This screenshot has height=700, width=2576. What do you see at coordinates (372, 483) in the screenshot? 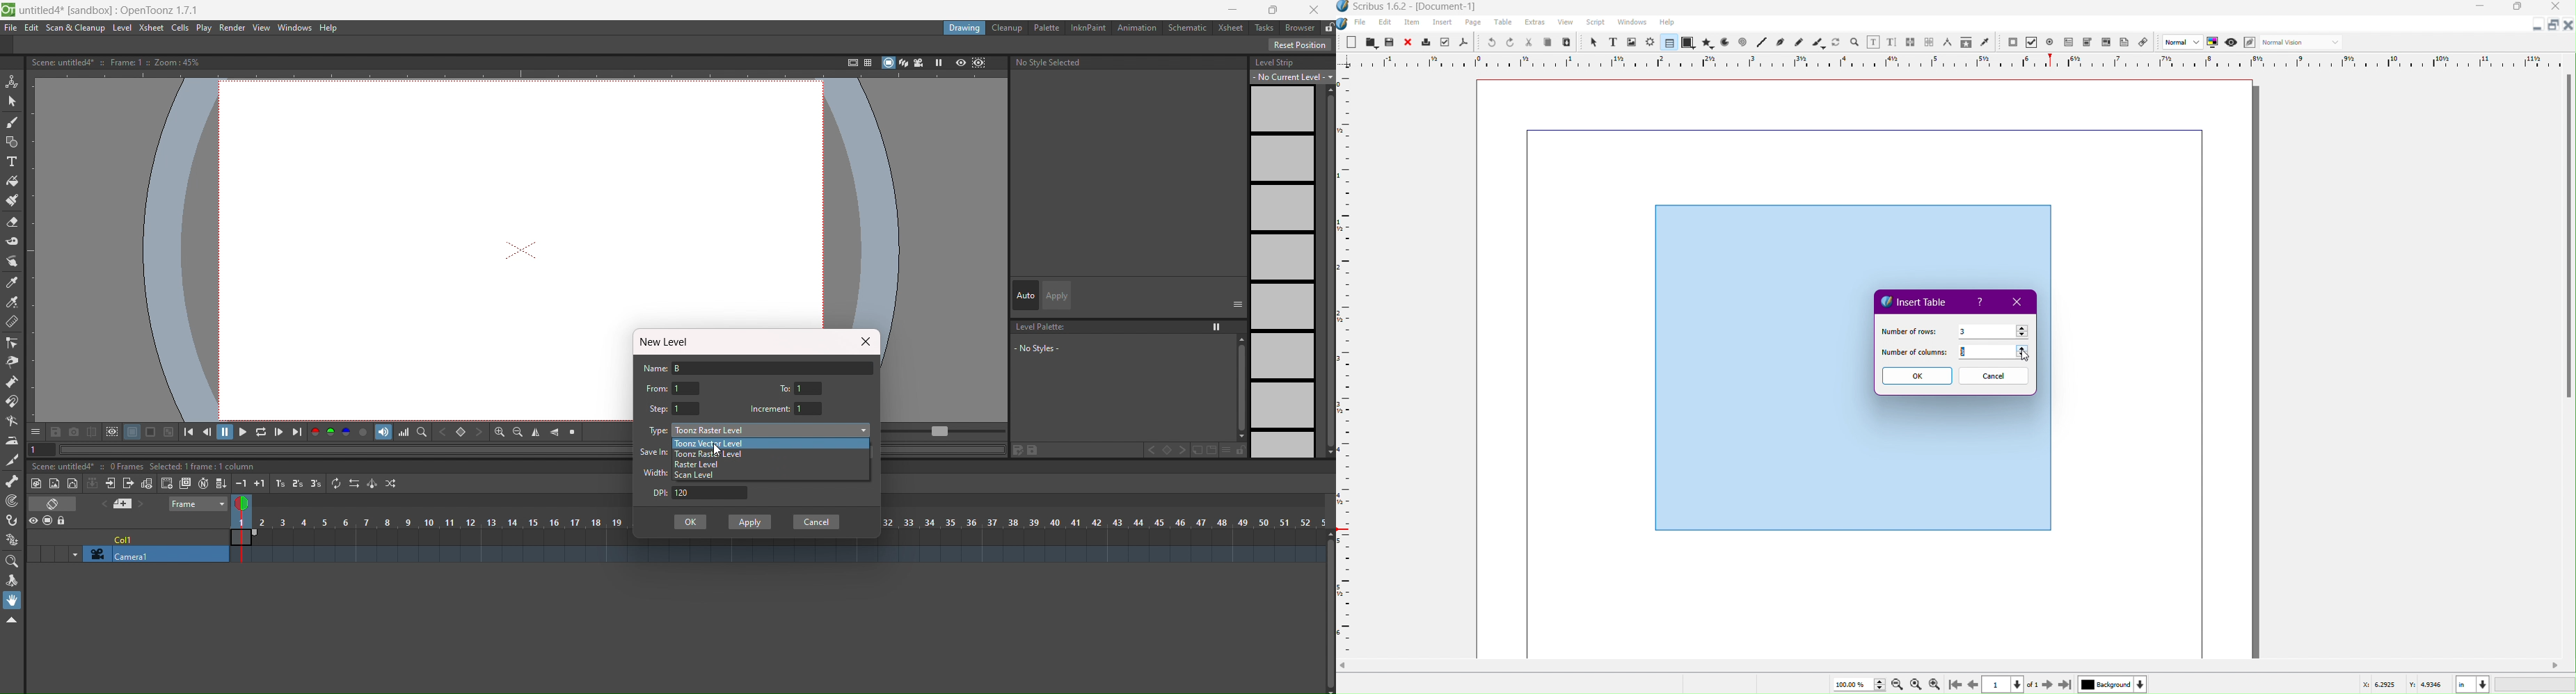
I see `swing` at bounding box center [372, 483].